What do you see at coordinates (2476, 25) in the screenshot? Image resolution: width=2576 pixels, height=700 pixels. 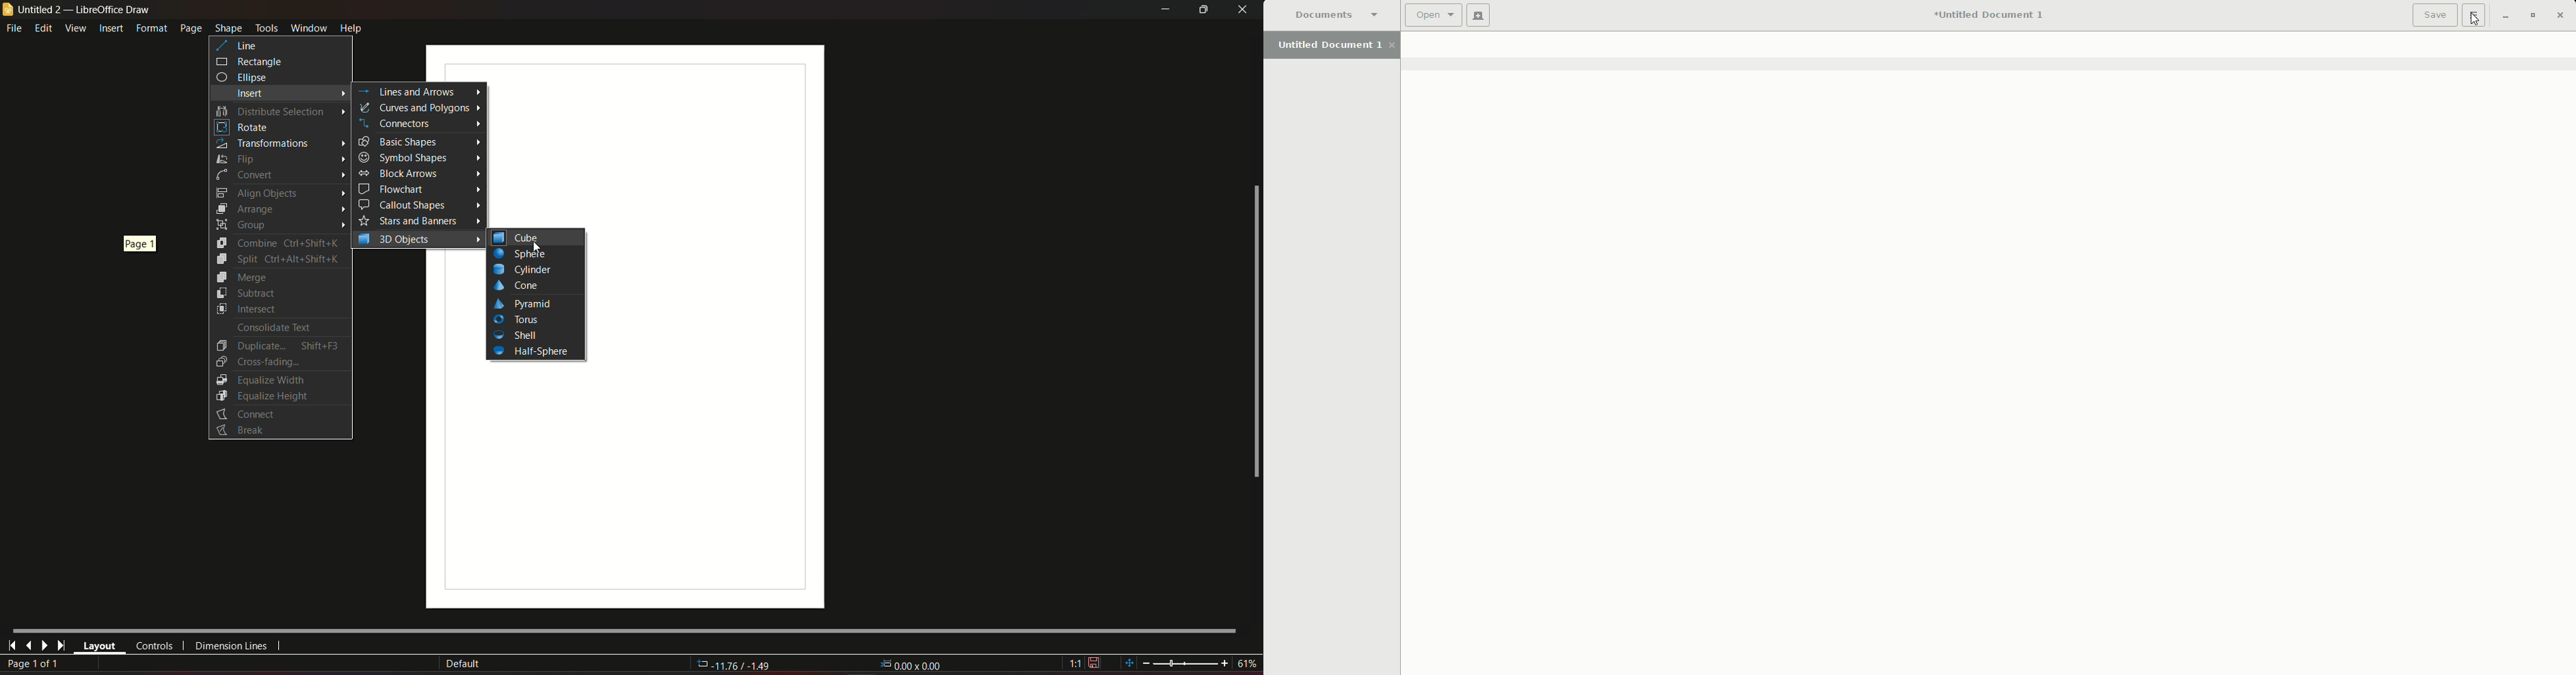 I see `cursor` at bounding box center [2476, 25].